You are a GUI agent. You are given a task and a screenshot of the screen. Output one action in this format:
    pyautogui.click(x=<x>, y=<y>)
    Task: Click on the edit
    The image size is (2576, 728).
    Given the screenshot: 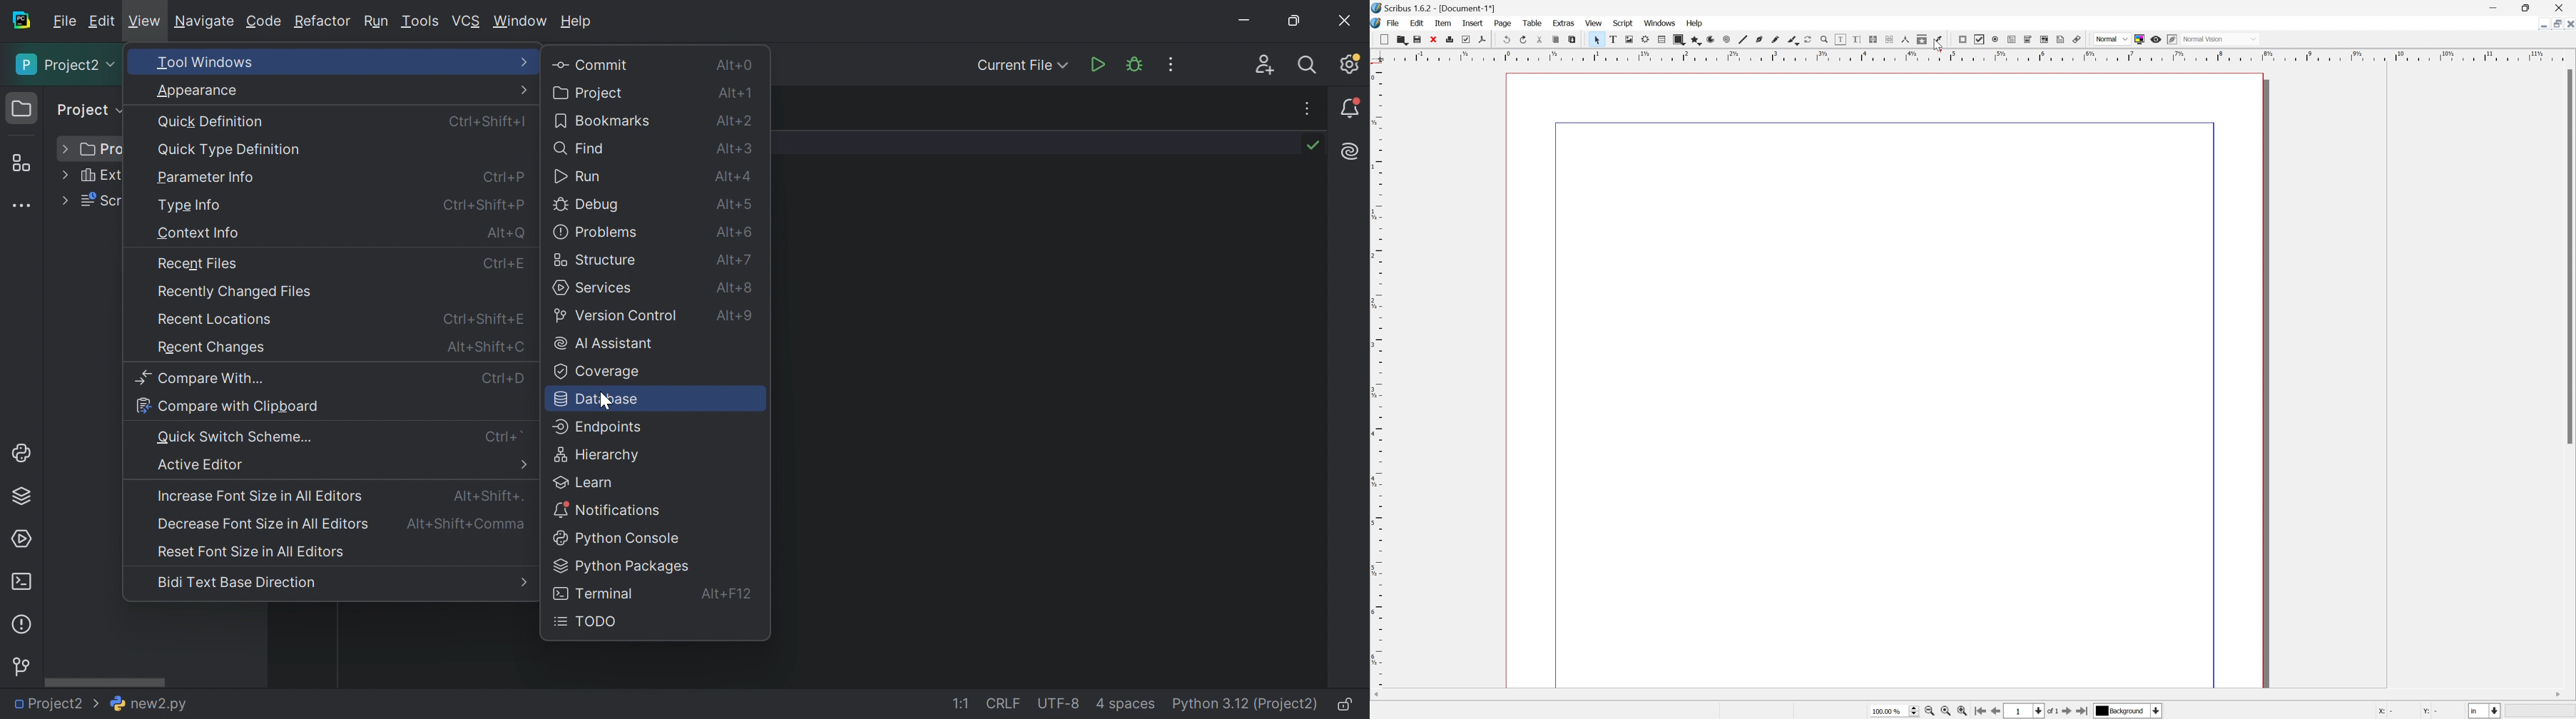 What is the action you would take?
    pyautogui.click(x=1418, y=23)
    